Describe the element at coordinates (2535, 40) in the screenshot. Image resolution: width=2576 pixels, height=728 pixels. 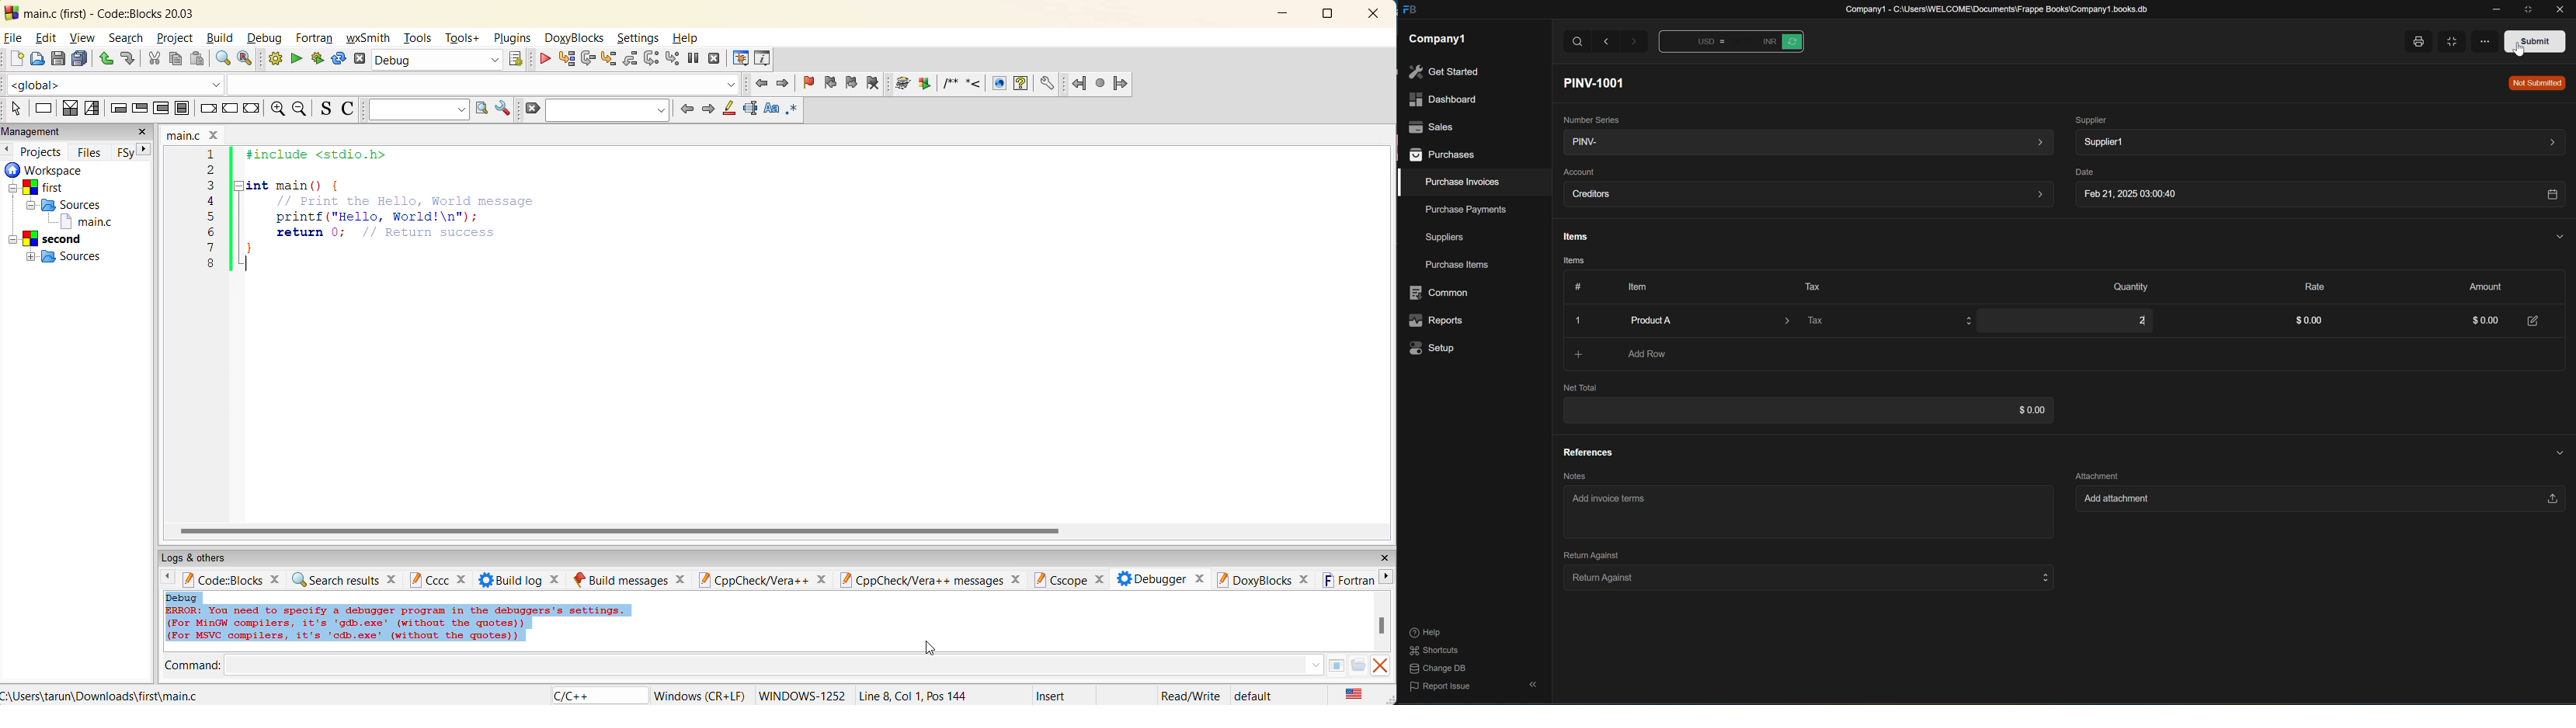
I see `Submit` at that location.